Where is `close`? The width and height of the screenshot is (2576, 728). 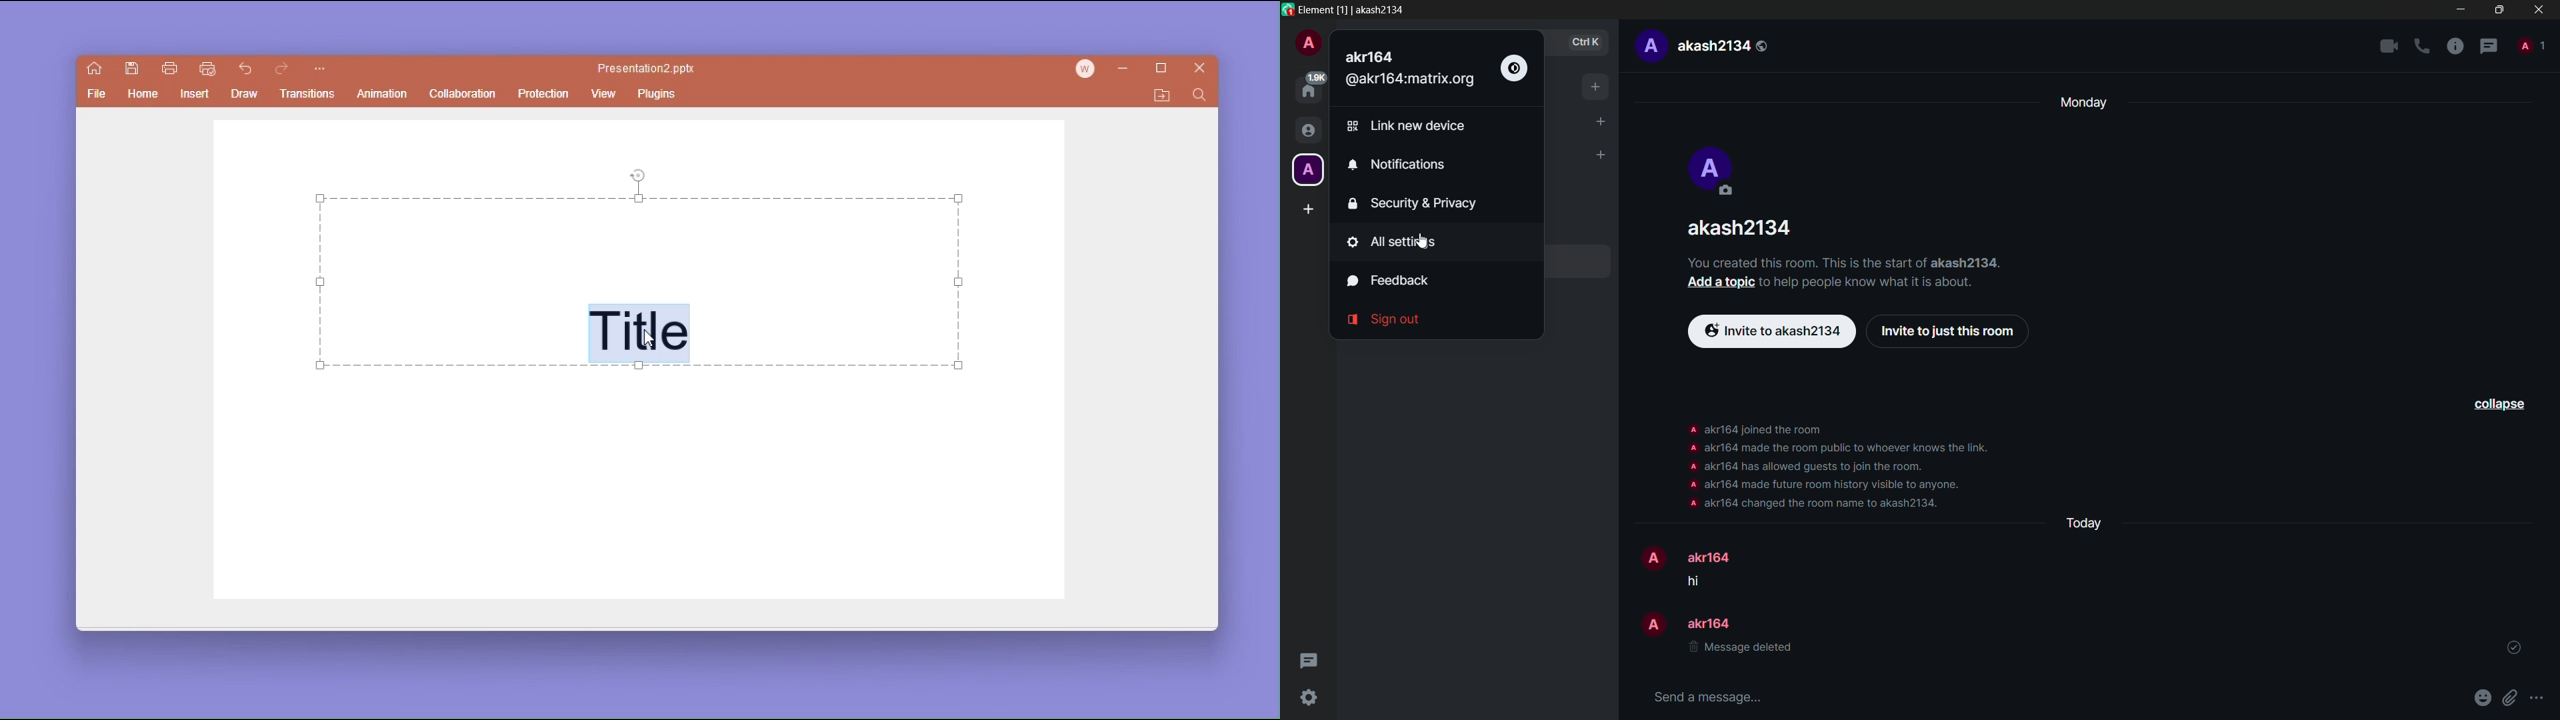
close is located at coordinates (1201, 70).